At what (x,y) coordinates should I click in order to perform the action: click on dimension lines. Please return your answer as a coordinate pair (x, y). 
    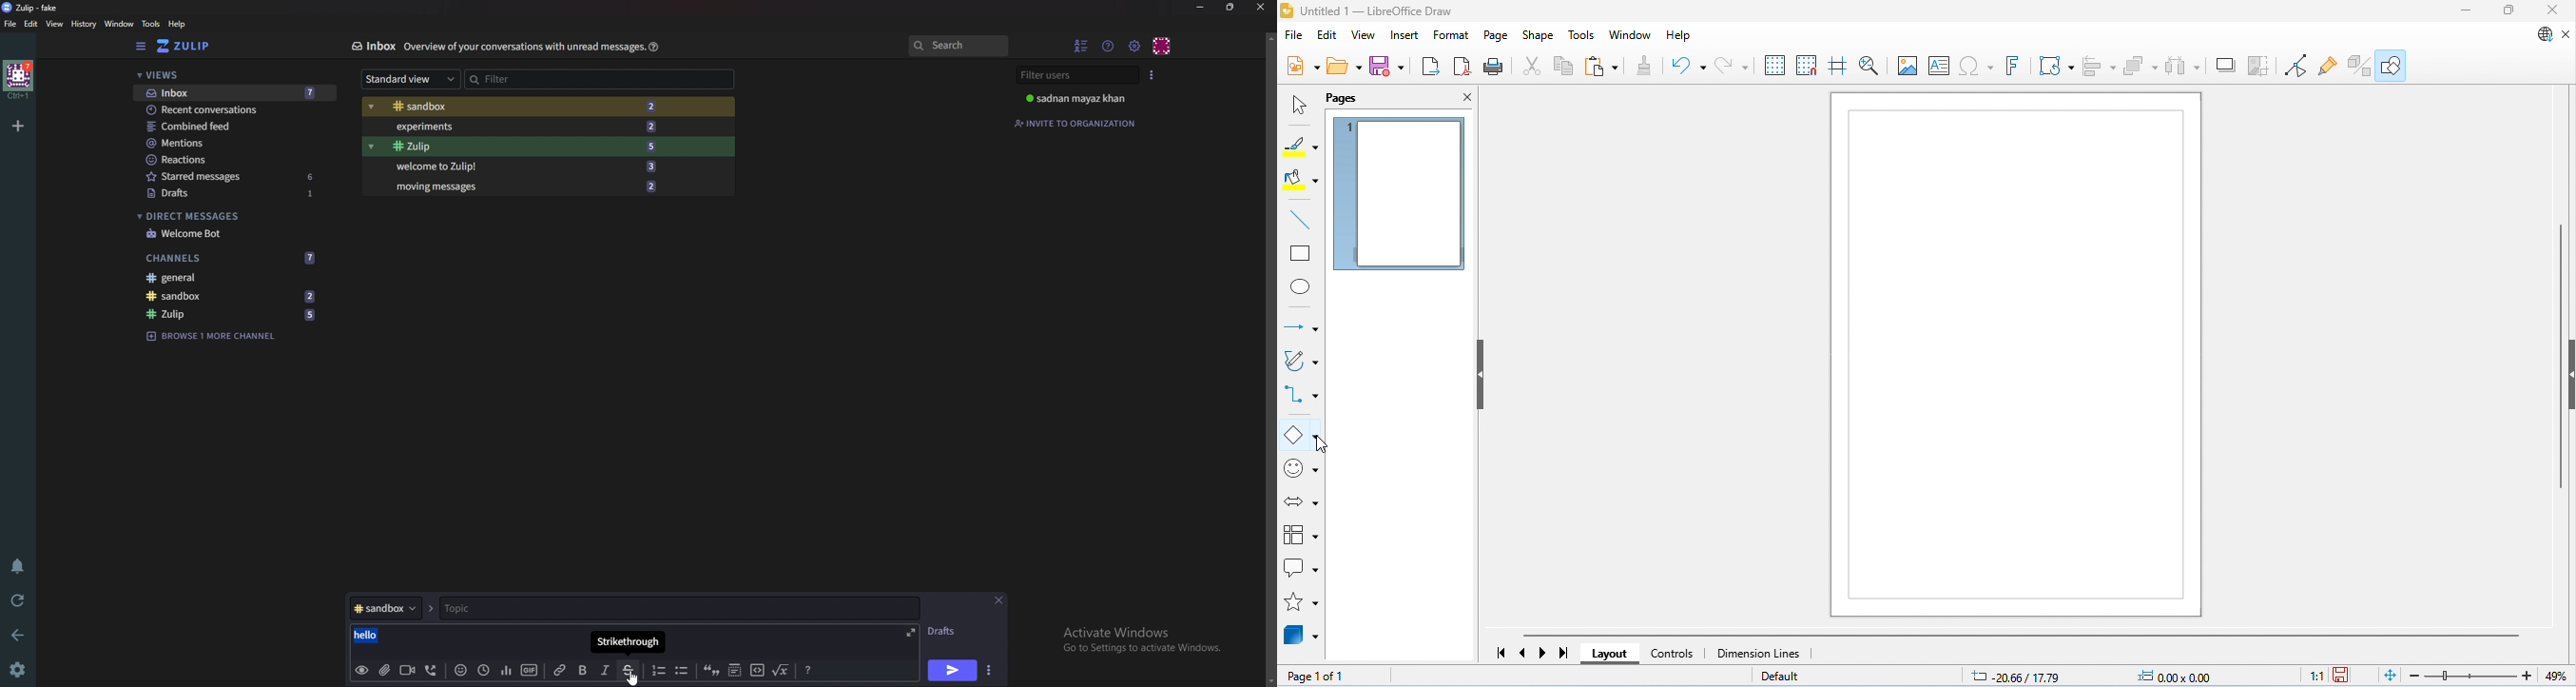
    Looking at the image, I should click on (1757, 652).